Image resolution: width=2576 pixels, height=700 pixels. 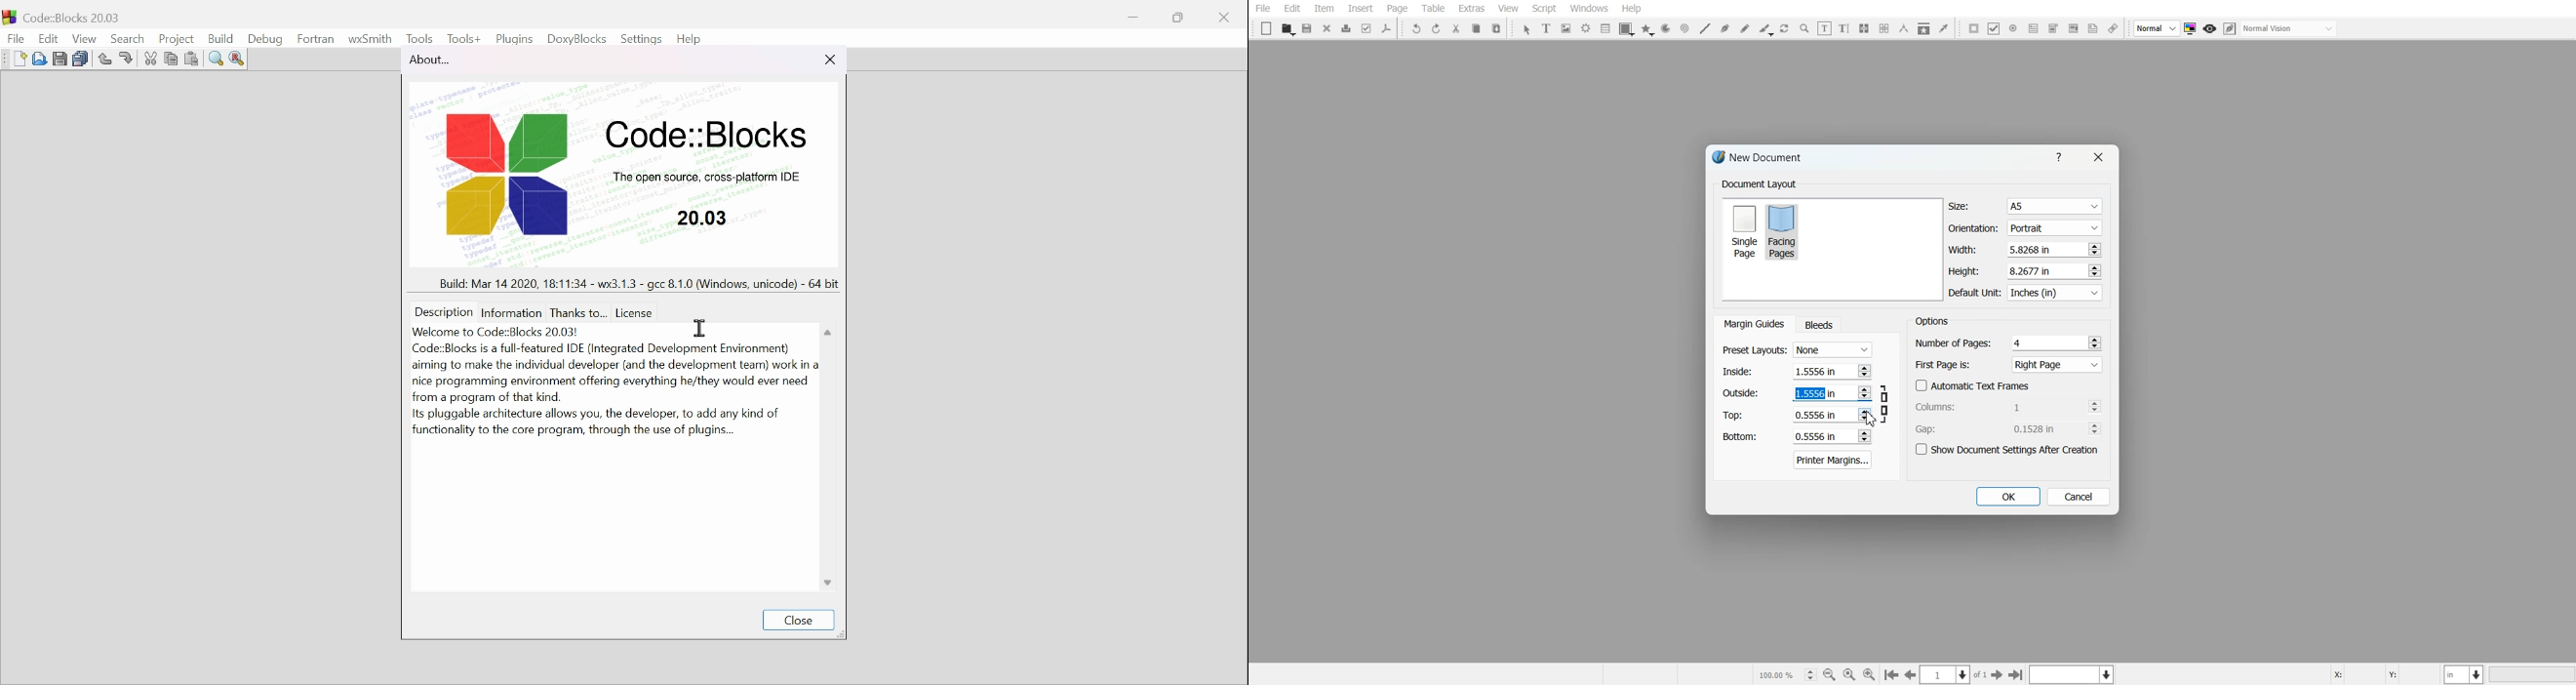 I want to click on Zoom Out, so click(x=1829, y=675).